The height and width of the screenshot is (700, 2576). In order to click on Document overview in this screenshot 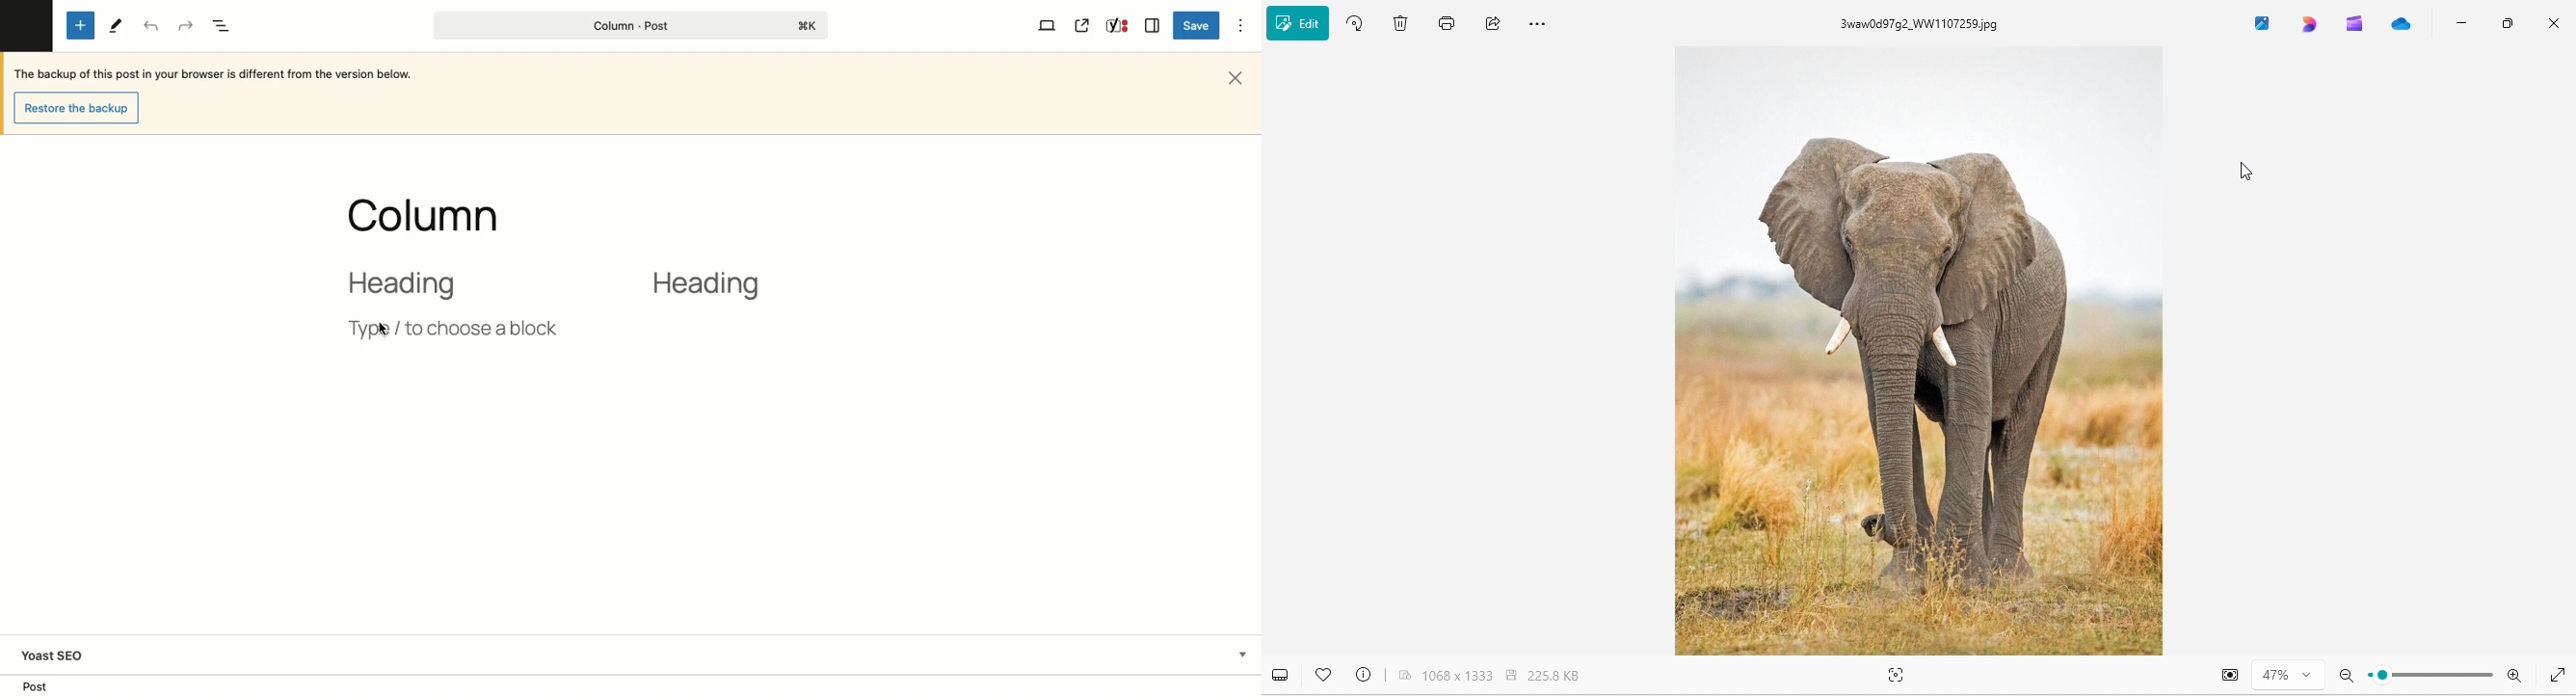, I will do `click(224, 27)`.